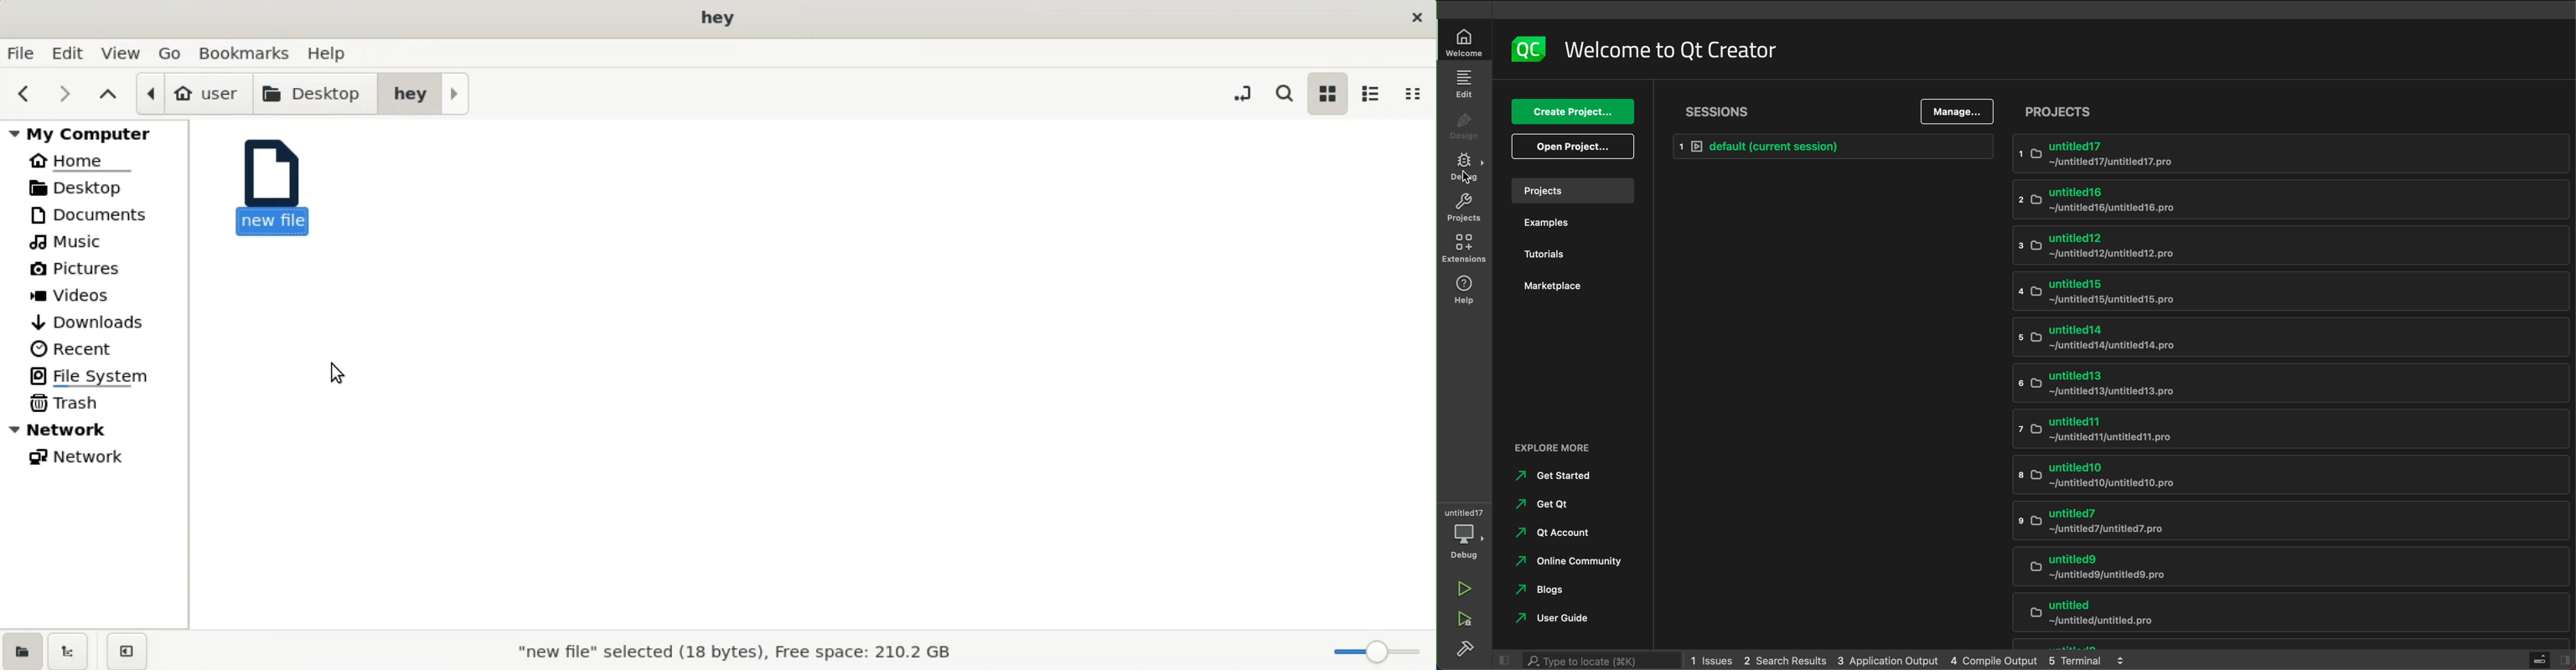  I want to click on untitled15
~[untitled15/untitled15.pro, so click(2292, 291).